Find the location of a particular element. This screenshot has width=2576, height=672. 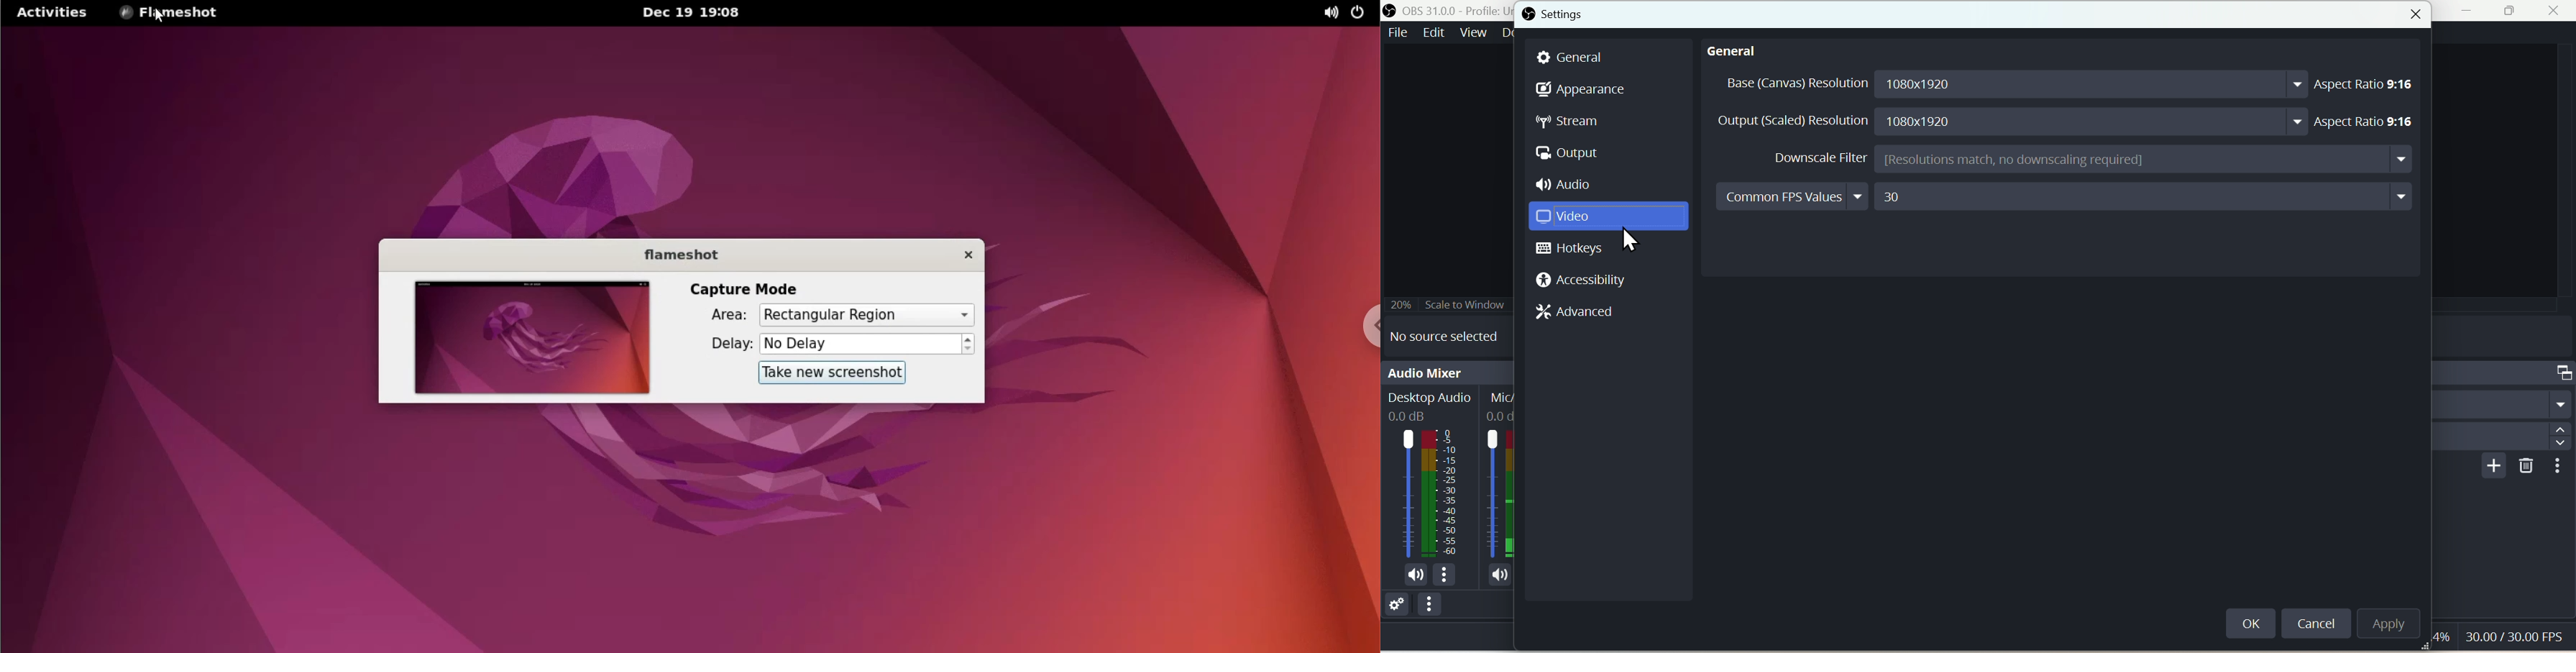

Audio is located at coordinates (1573, 184).